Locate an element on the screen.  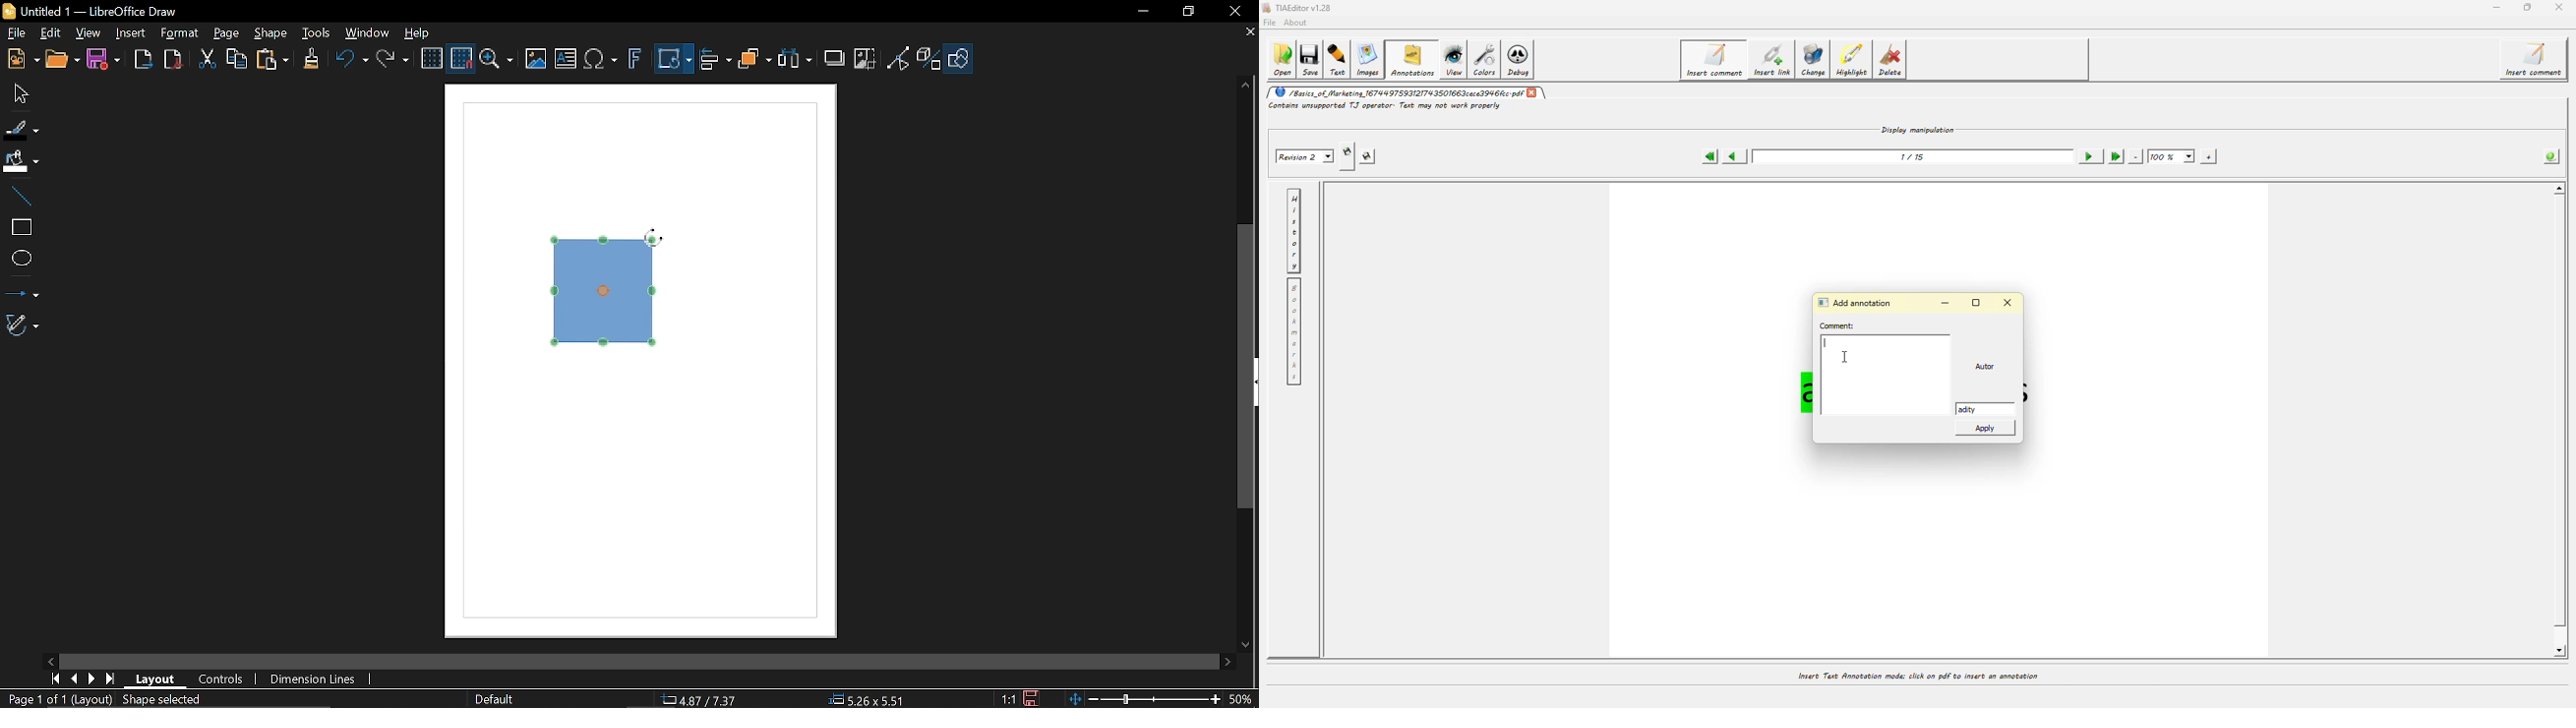
about is located at coordinates (1299, 22).